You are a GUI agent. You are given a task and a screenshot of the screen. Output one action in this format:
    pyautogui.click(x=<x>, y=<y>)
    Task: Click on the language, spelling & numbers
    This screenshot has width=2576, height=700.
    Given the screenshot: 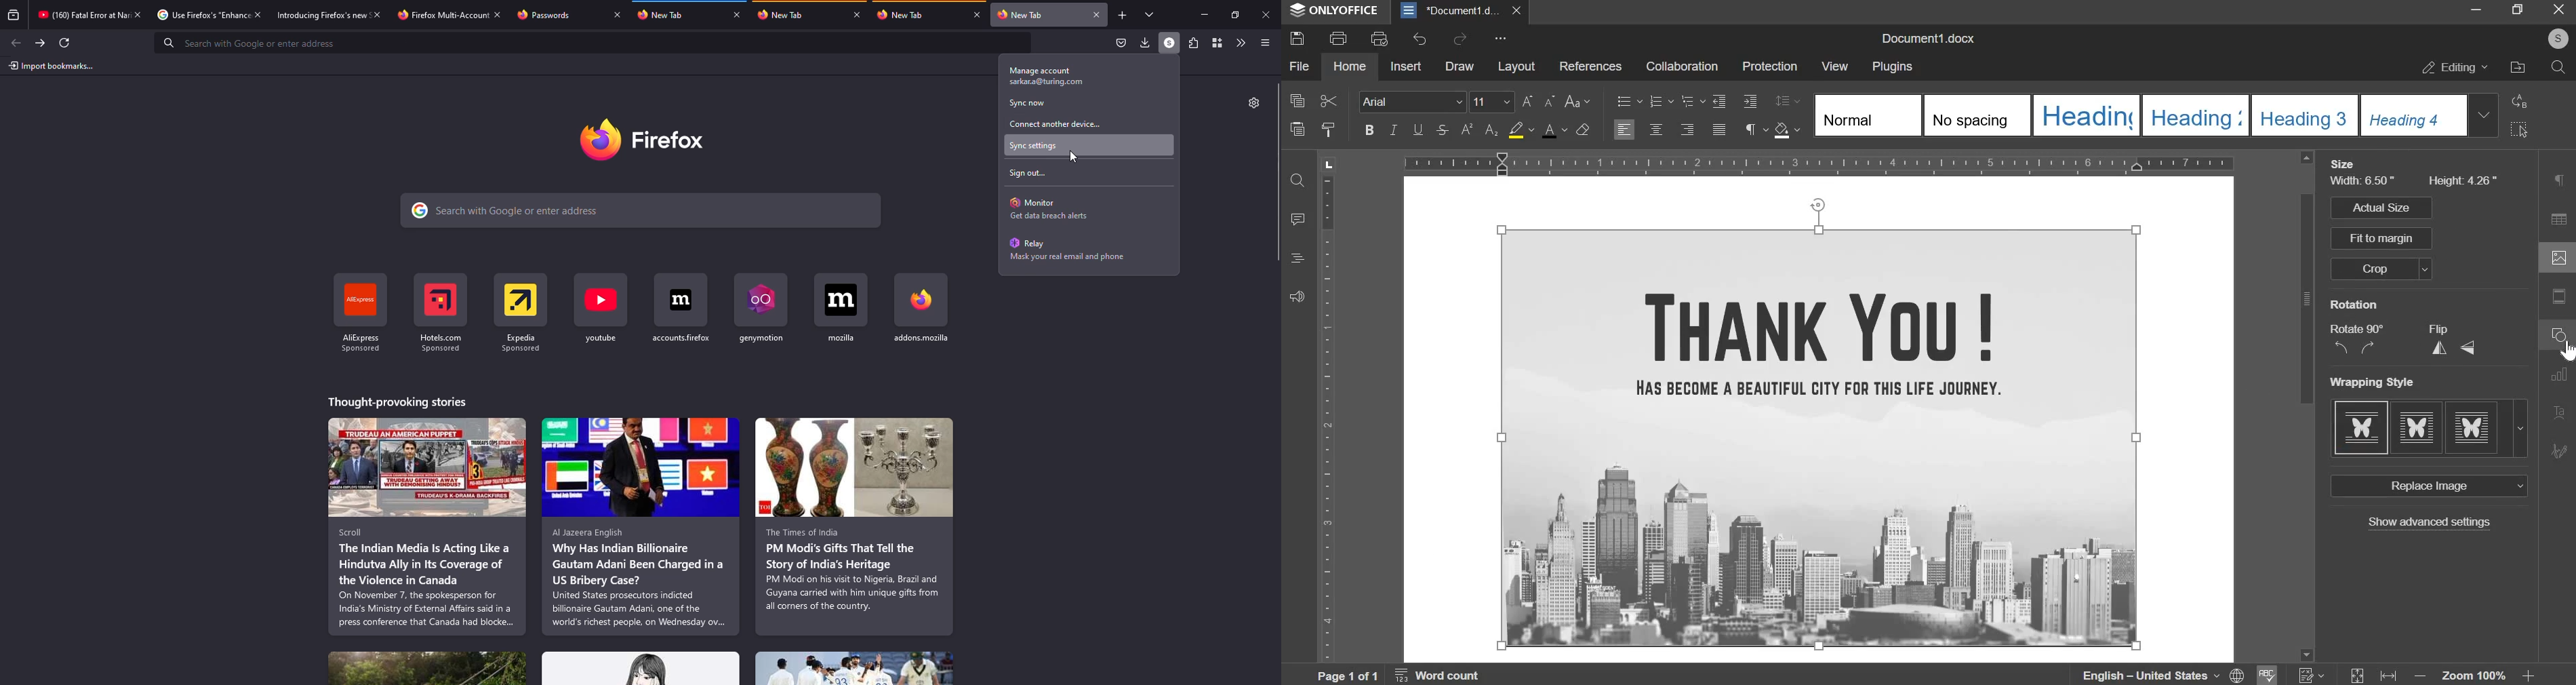 What is the action you would take?
    pyautogui.click(x=2204, y=673)
    